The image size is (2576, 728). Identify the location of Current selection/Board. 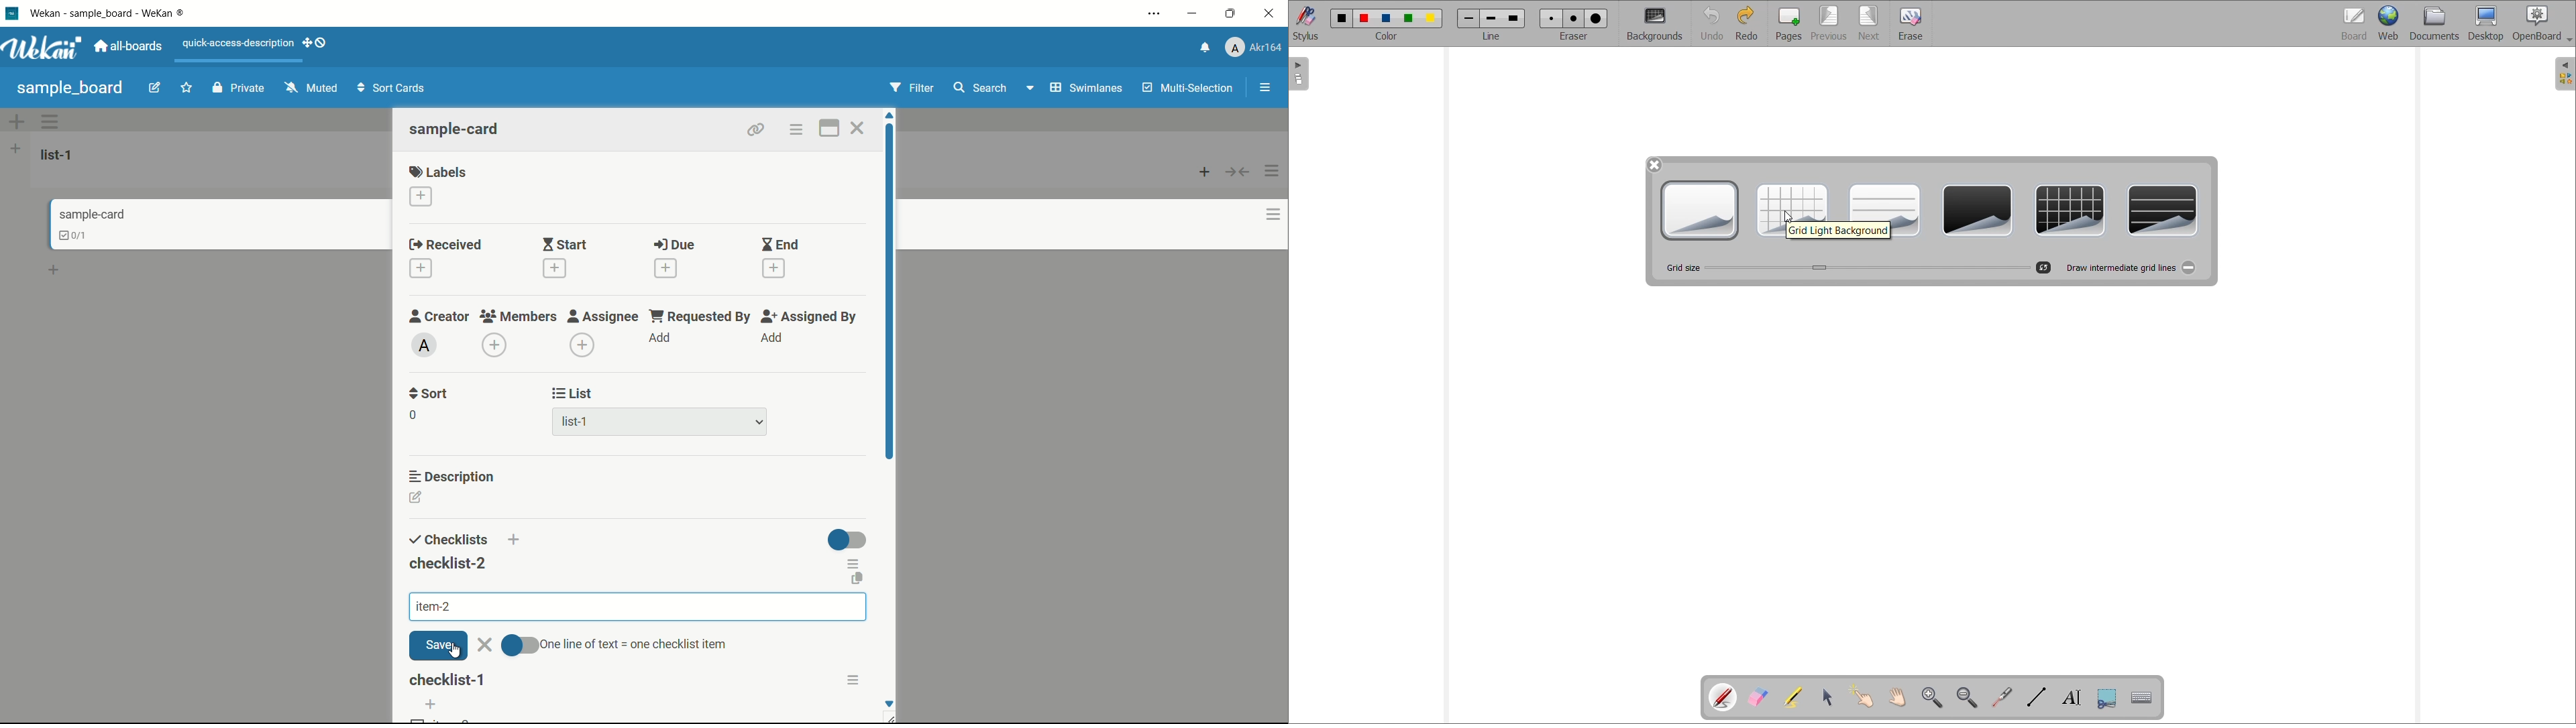
(2355, 23).